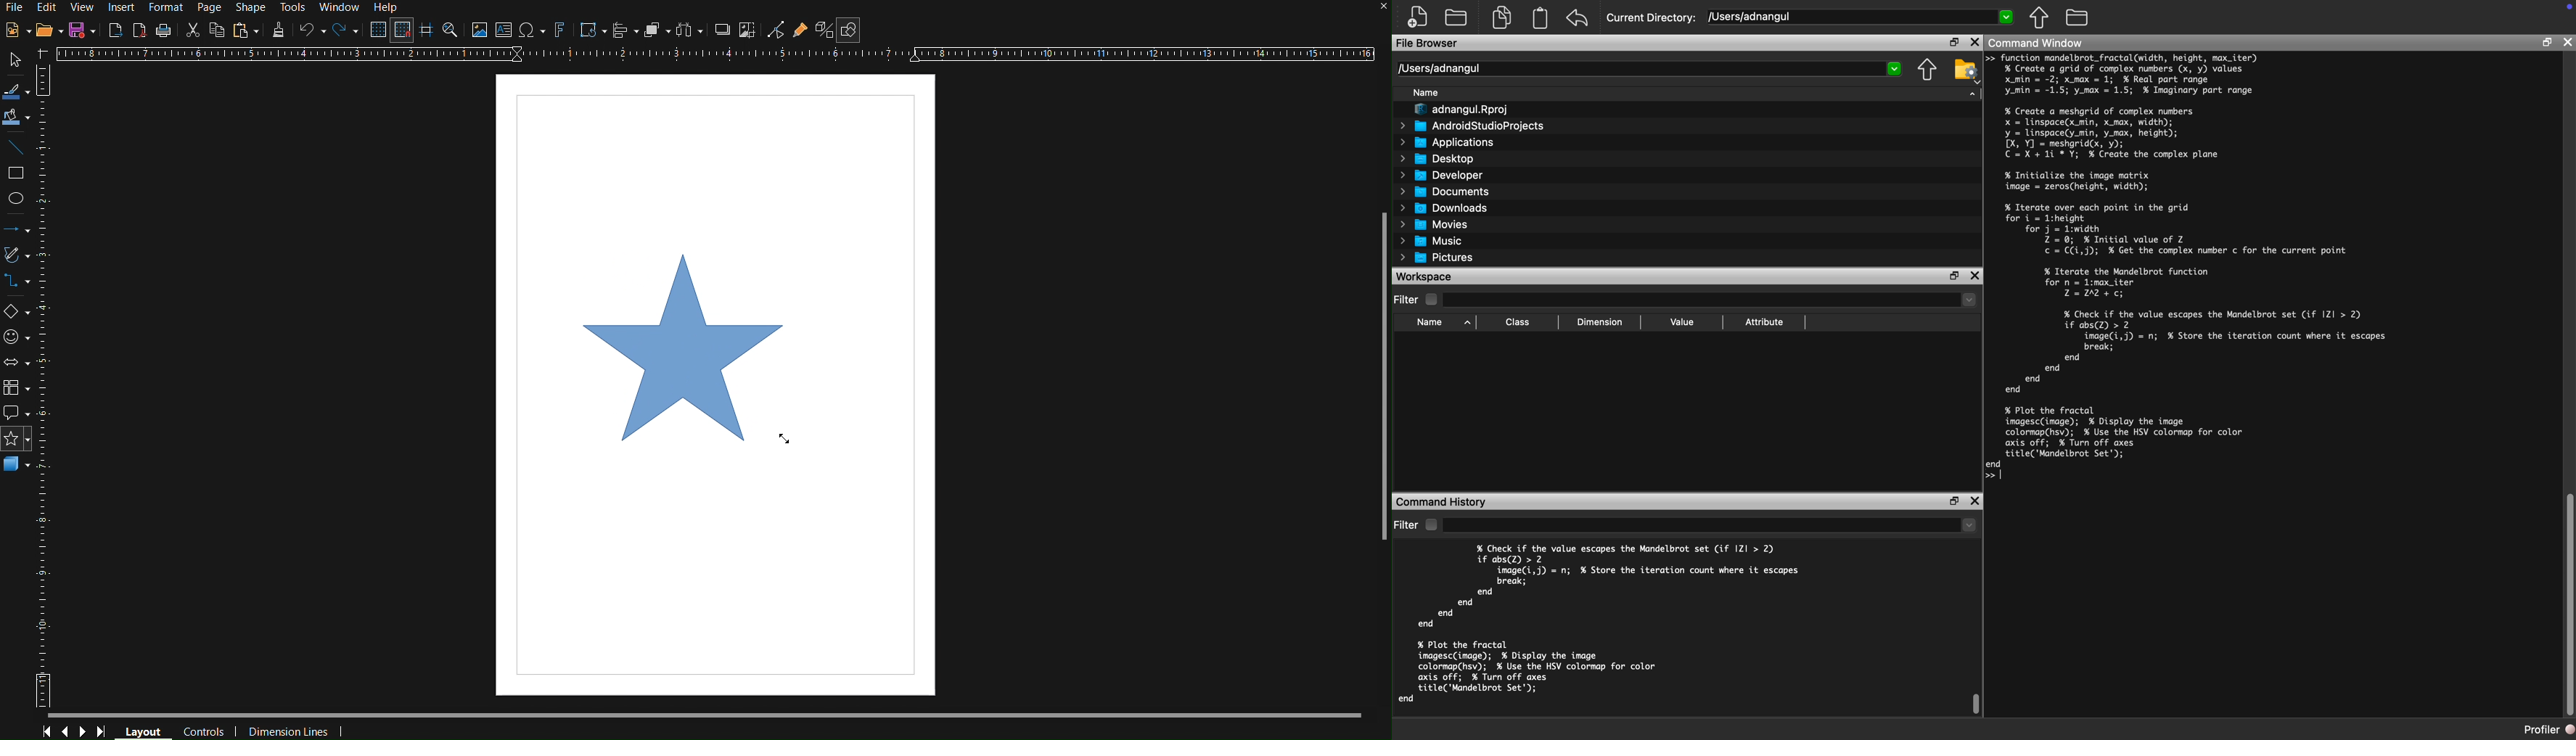 The height and width of the screenshot is (756, 2576). What do you see at coordinates (2075, 181) in the screenshot?
I see `% Initialize the image matri
image = zeros(height, width);` at bounding box center [2075, 181].